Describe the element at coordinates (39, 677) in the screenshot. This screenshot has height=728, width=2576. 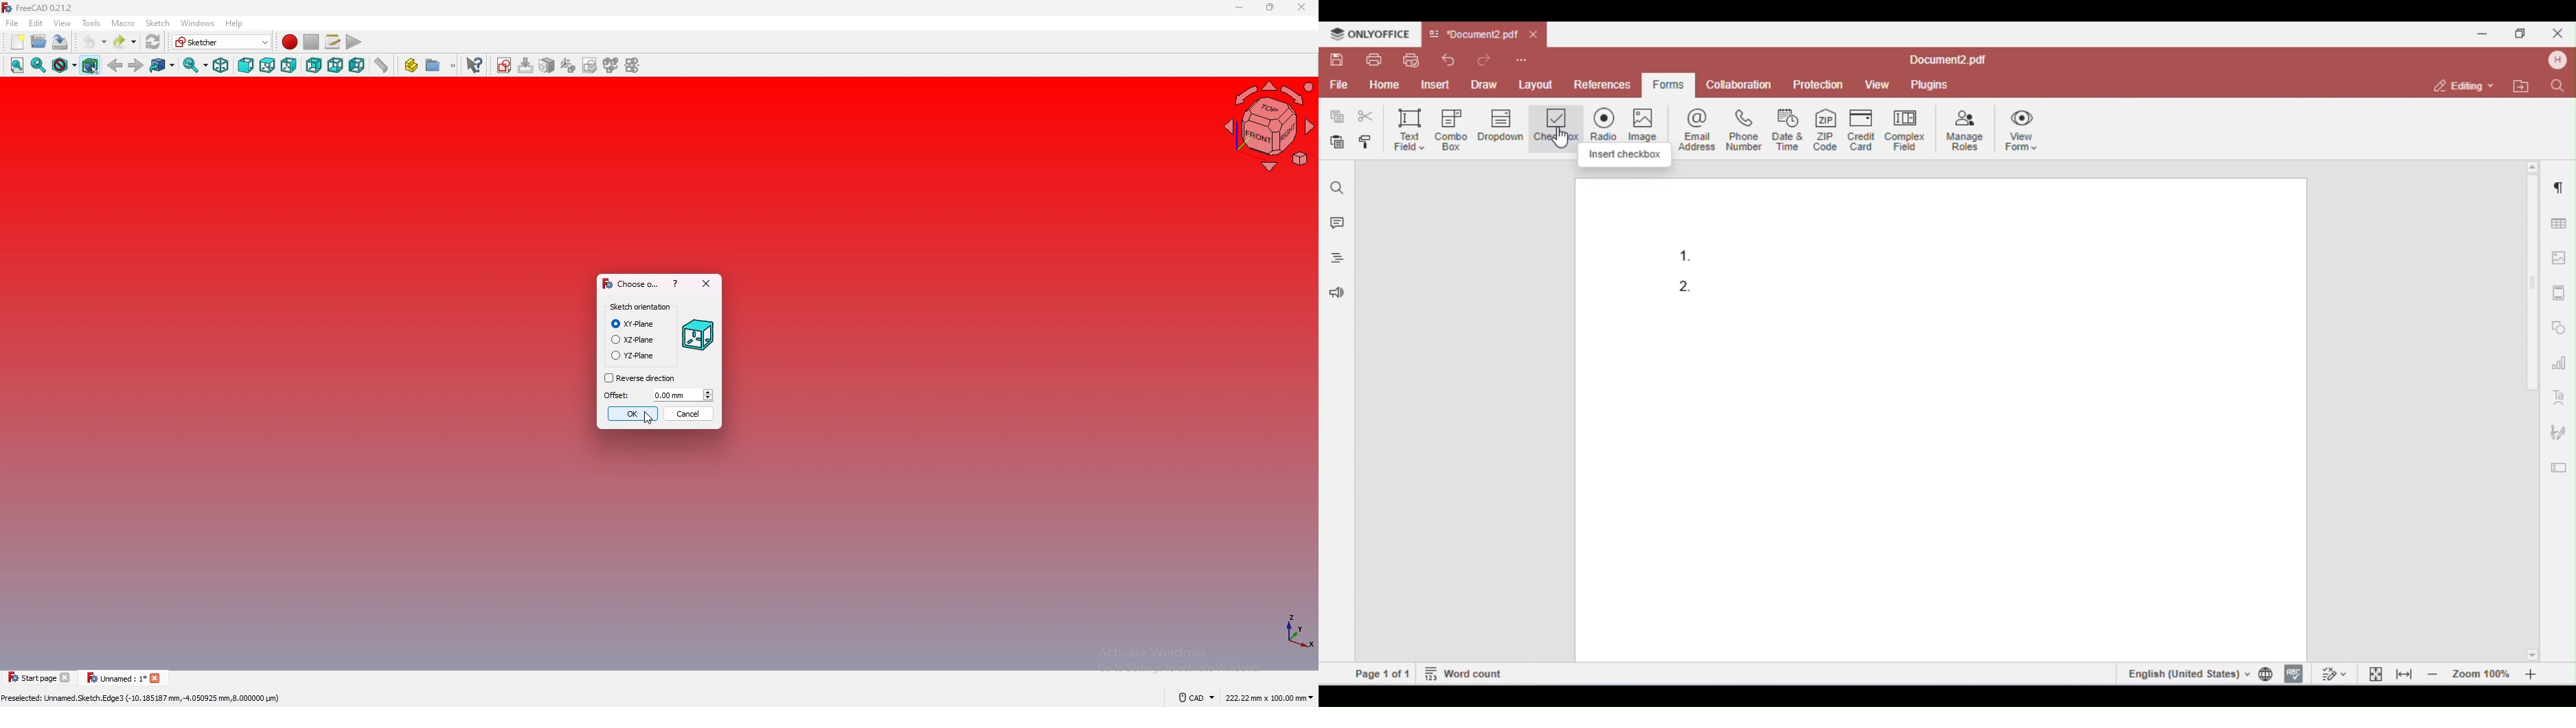
I see `tab 1` at that location.